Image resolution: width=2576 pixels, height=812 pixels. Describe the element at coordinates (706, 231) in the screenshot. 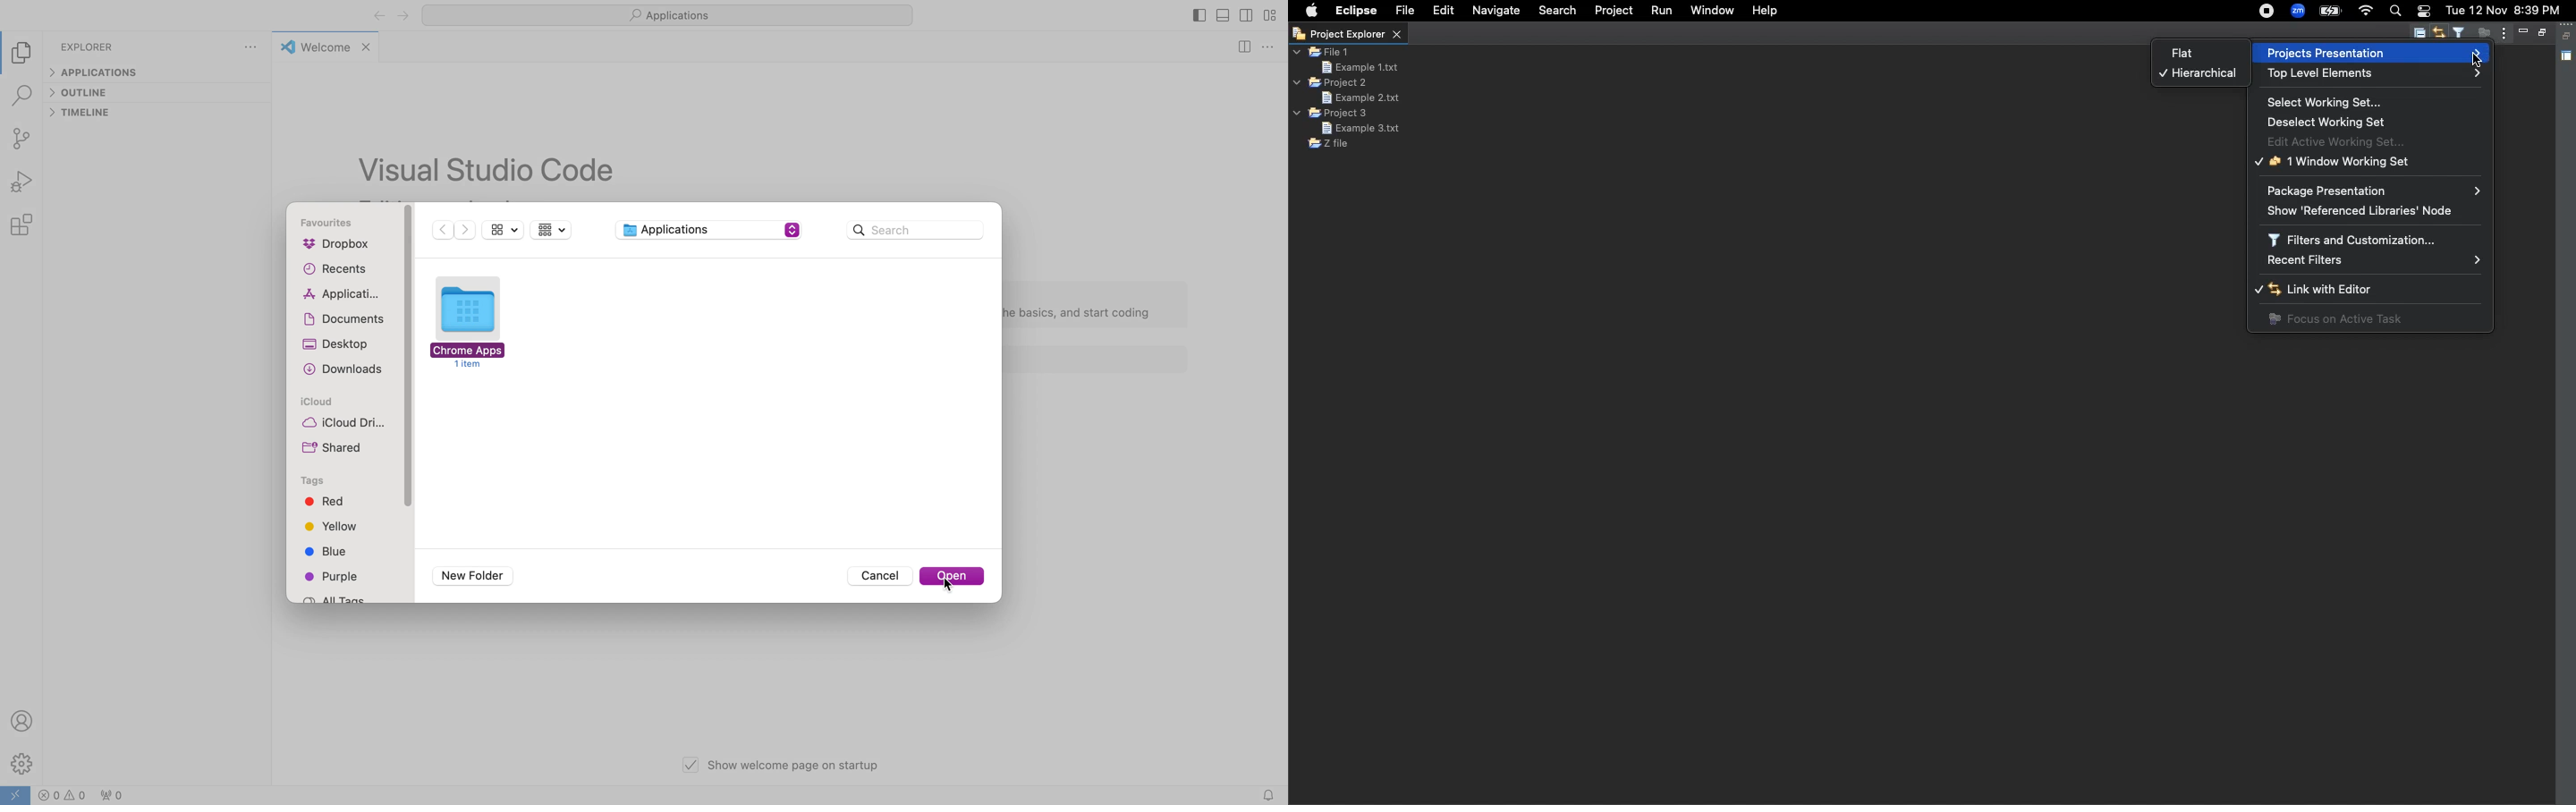

I see `applications` at that location.